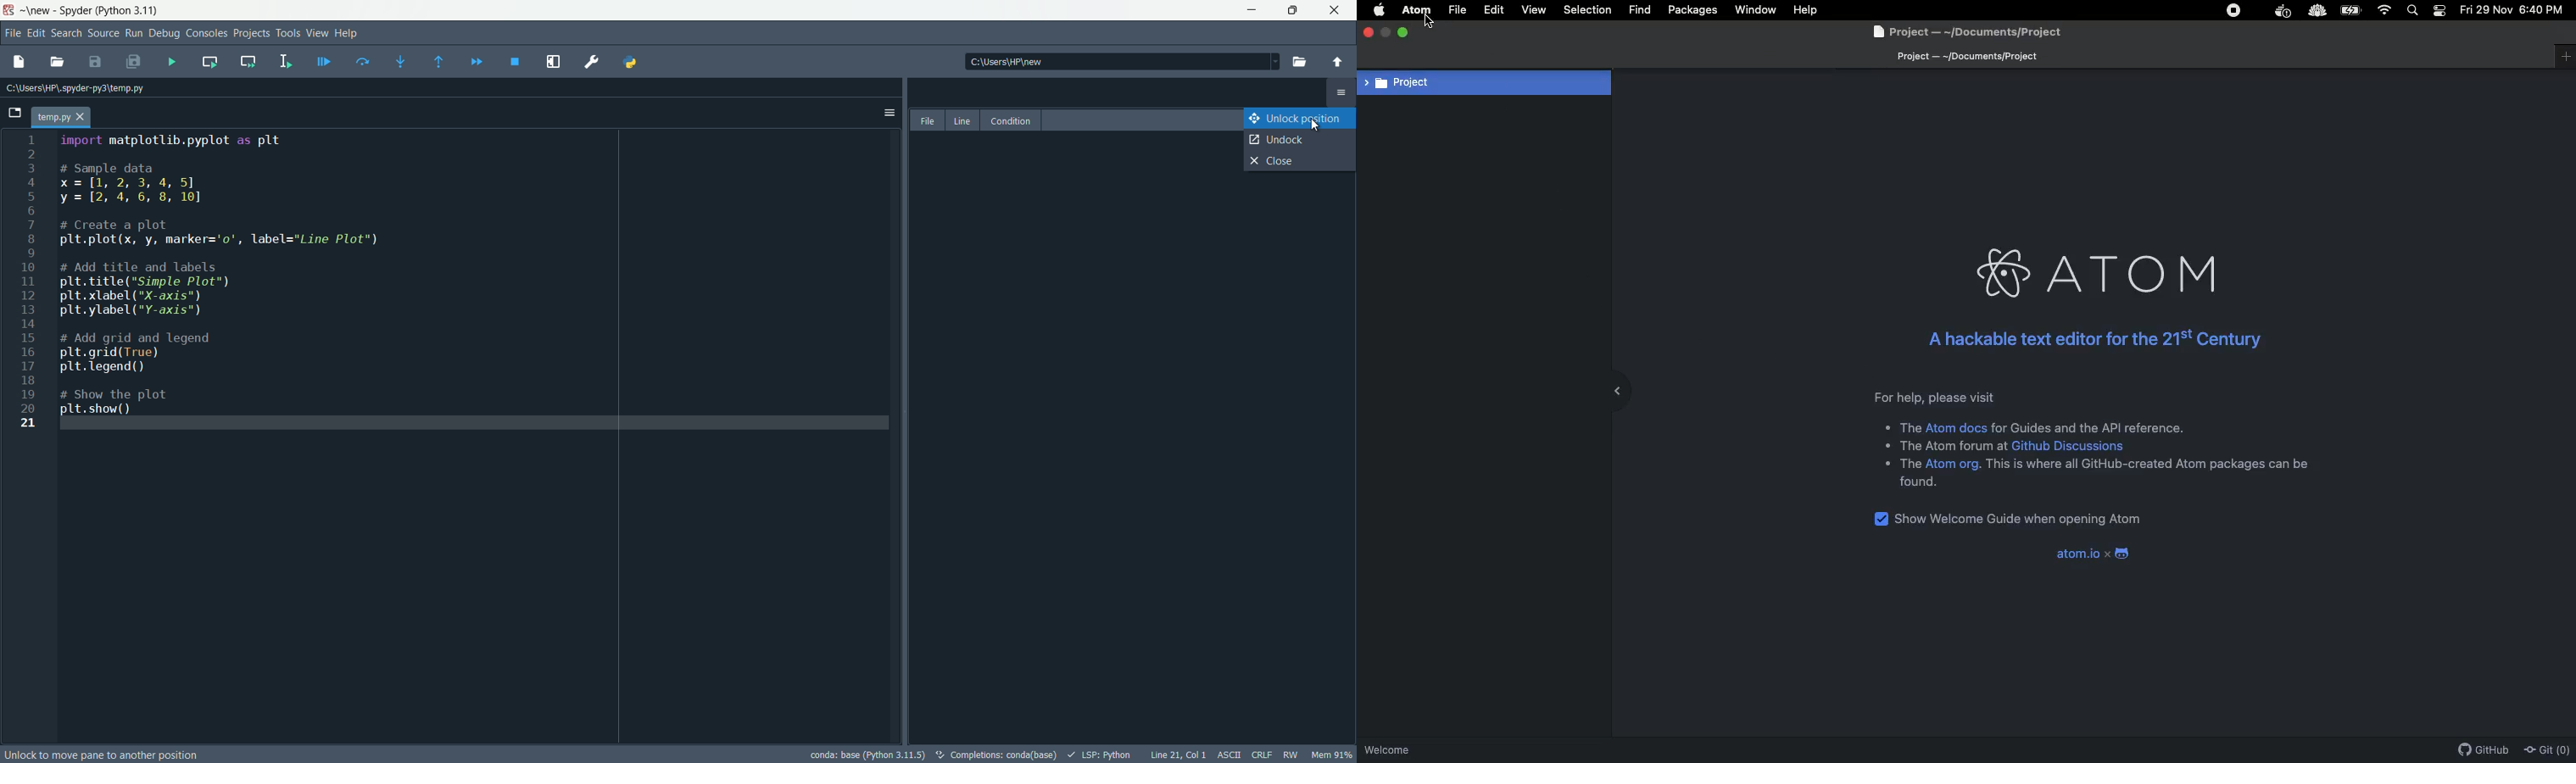 The height and width of the screenshot is (784, 2576). Describe the element at coordinates (57, 61) in the screenshot. I see `open file` at that location.